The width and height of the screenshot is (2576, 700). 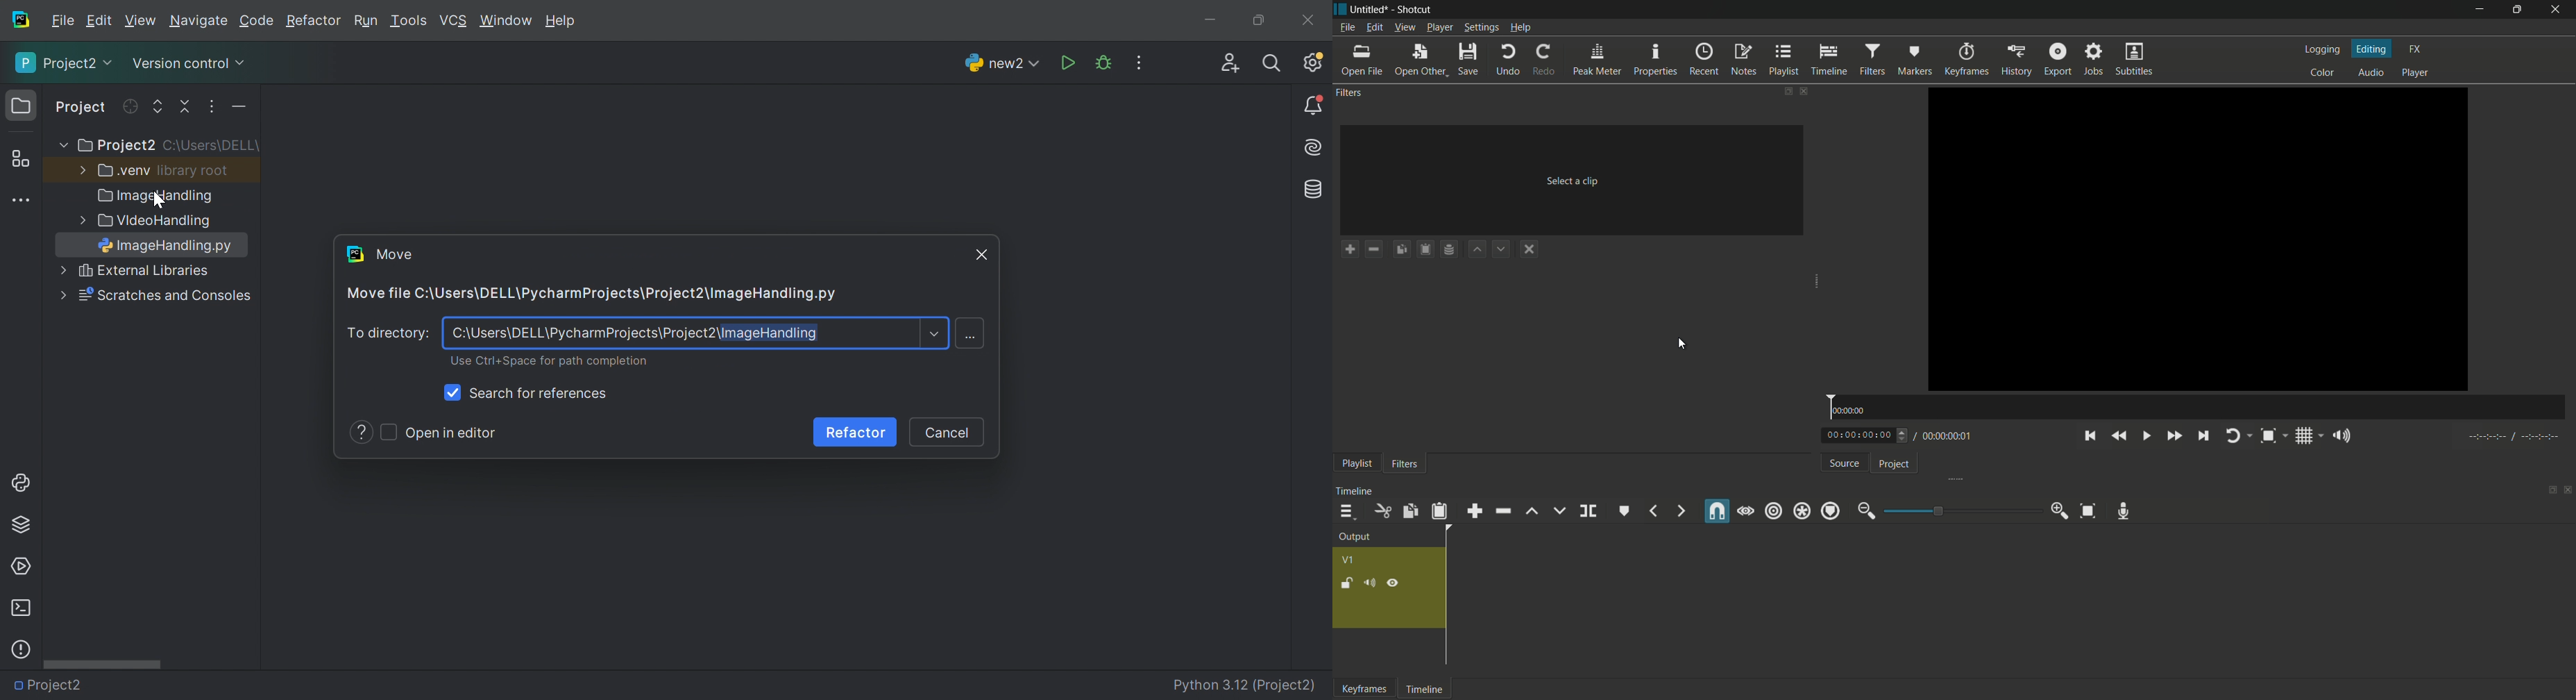 What do you see at coordinates (2119, 436) in the screenshot?
I see `quickly play backward` at bounding box center [2119, 436].